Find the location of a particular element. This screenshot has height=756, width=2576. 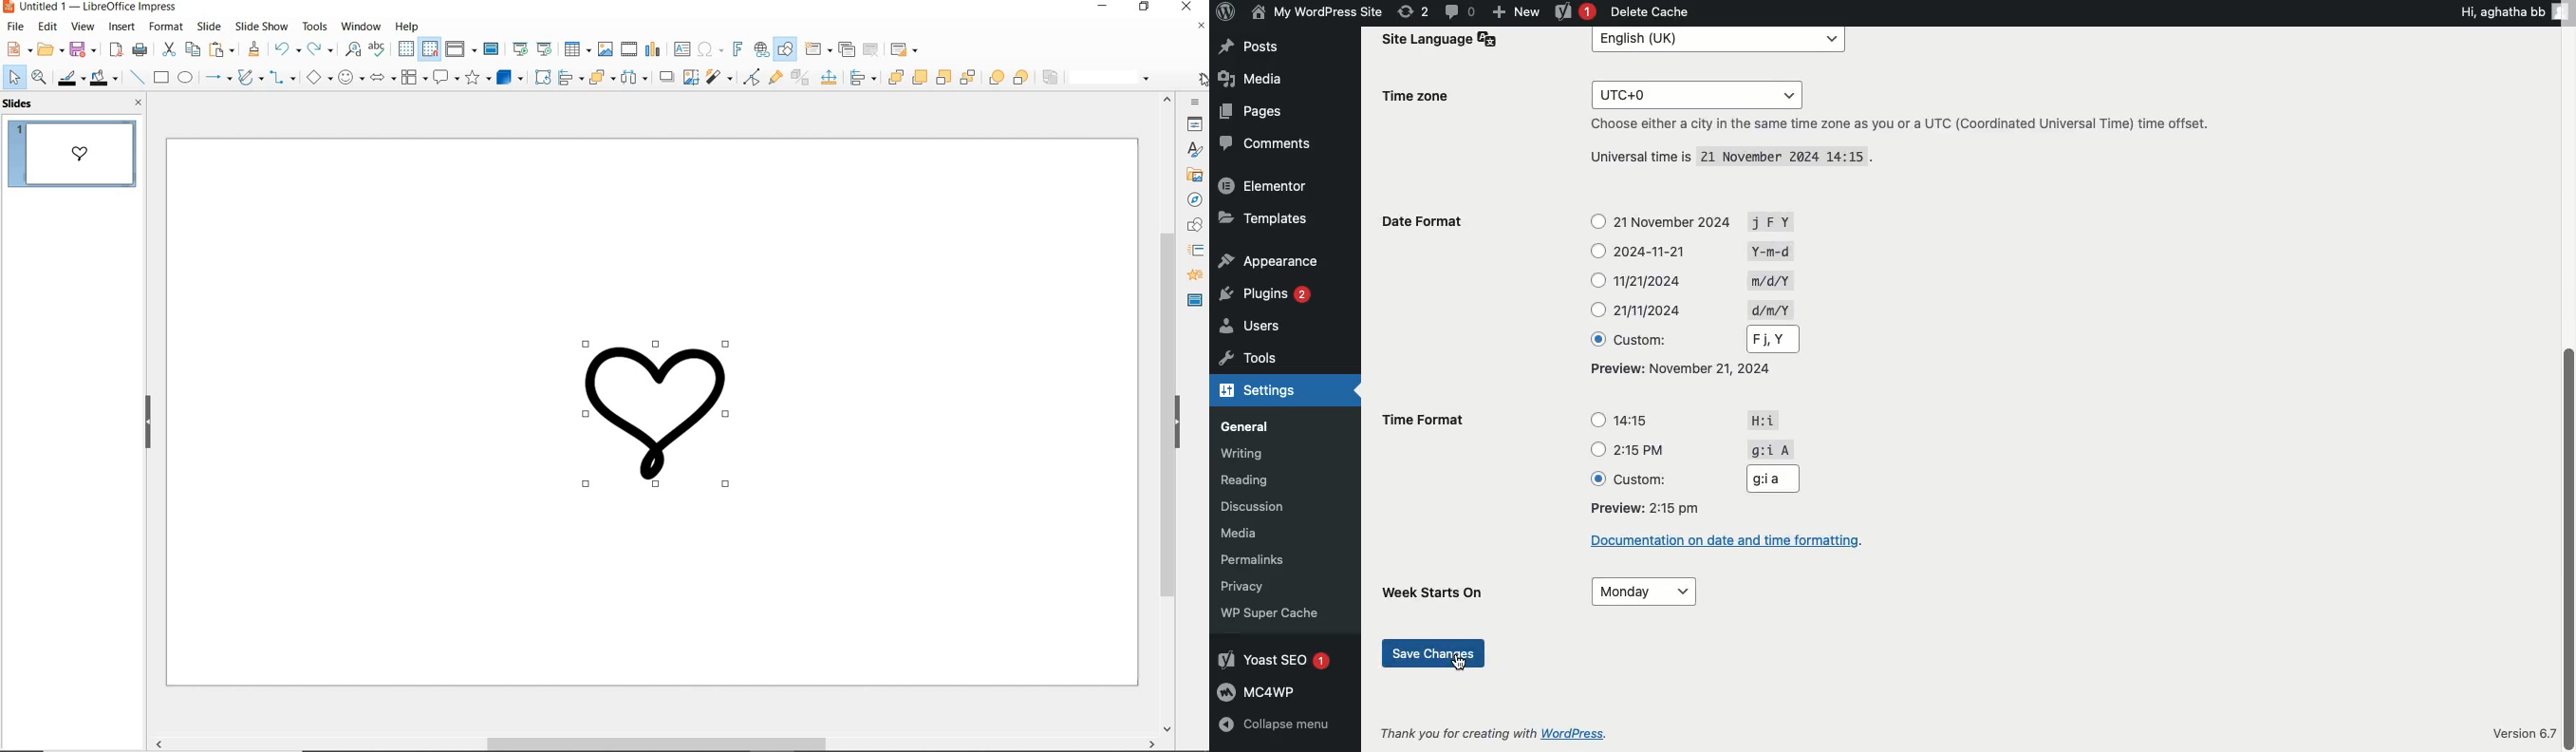

insert text box is located at coordinates (681, 50).